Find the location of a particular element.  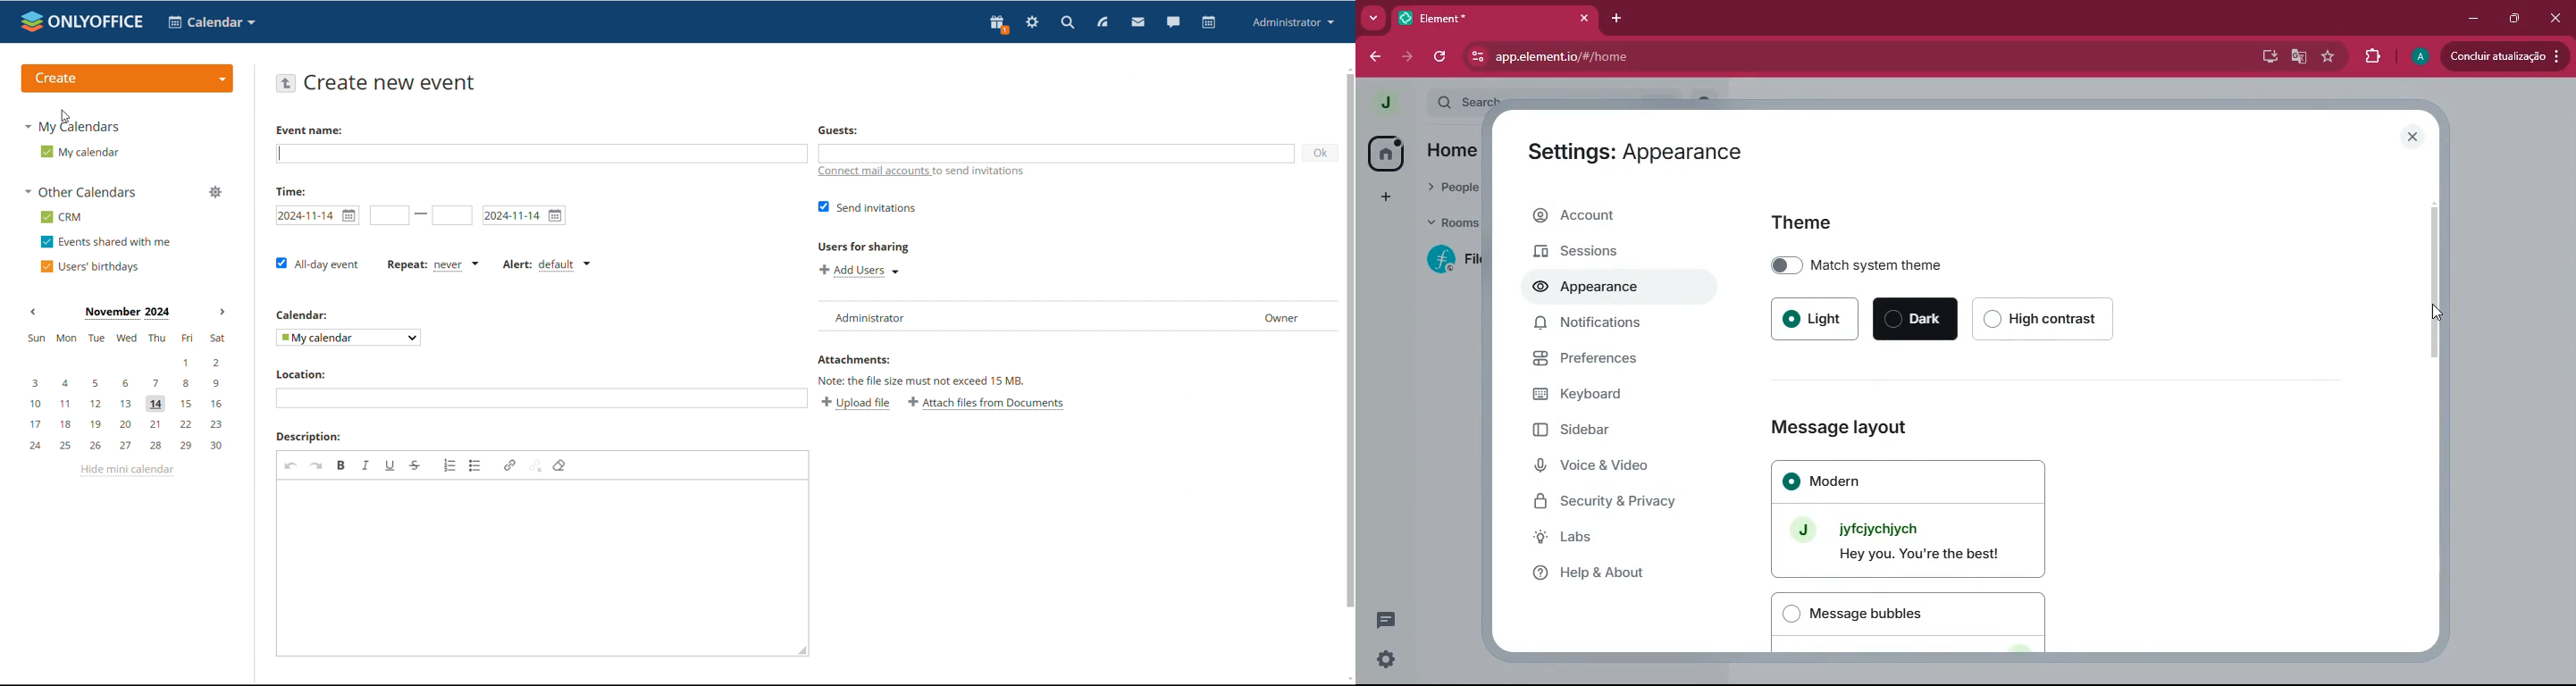

calendar is located at coordinates (1209, 23).